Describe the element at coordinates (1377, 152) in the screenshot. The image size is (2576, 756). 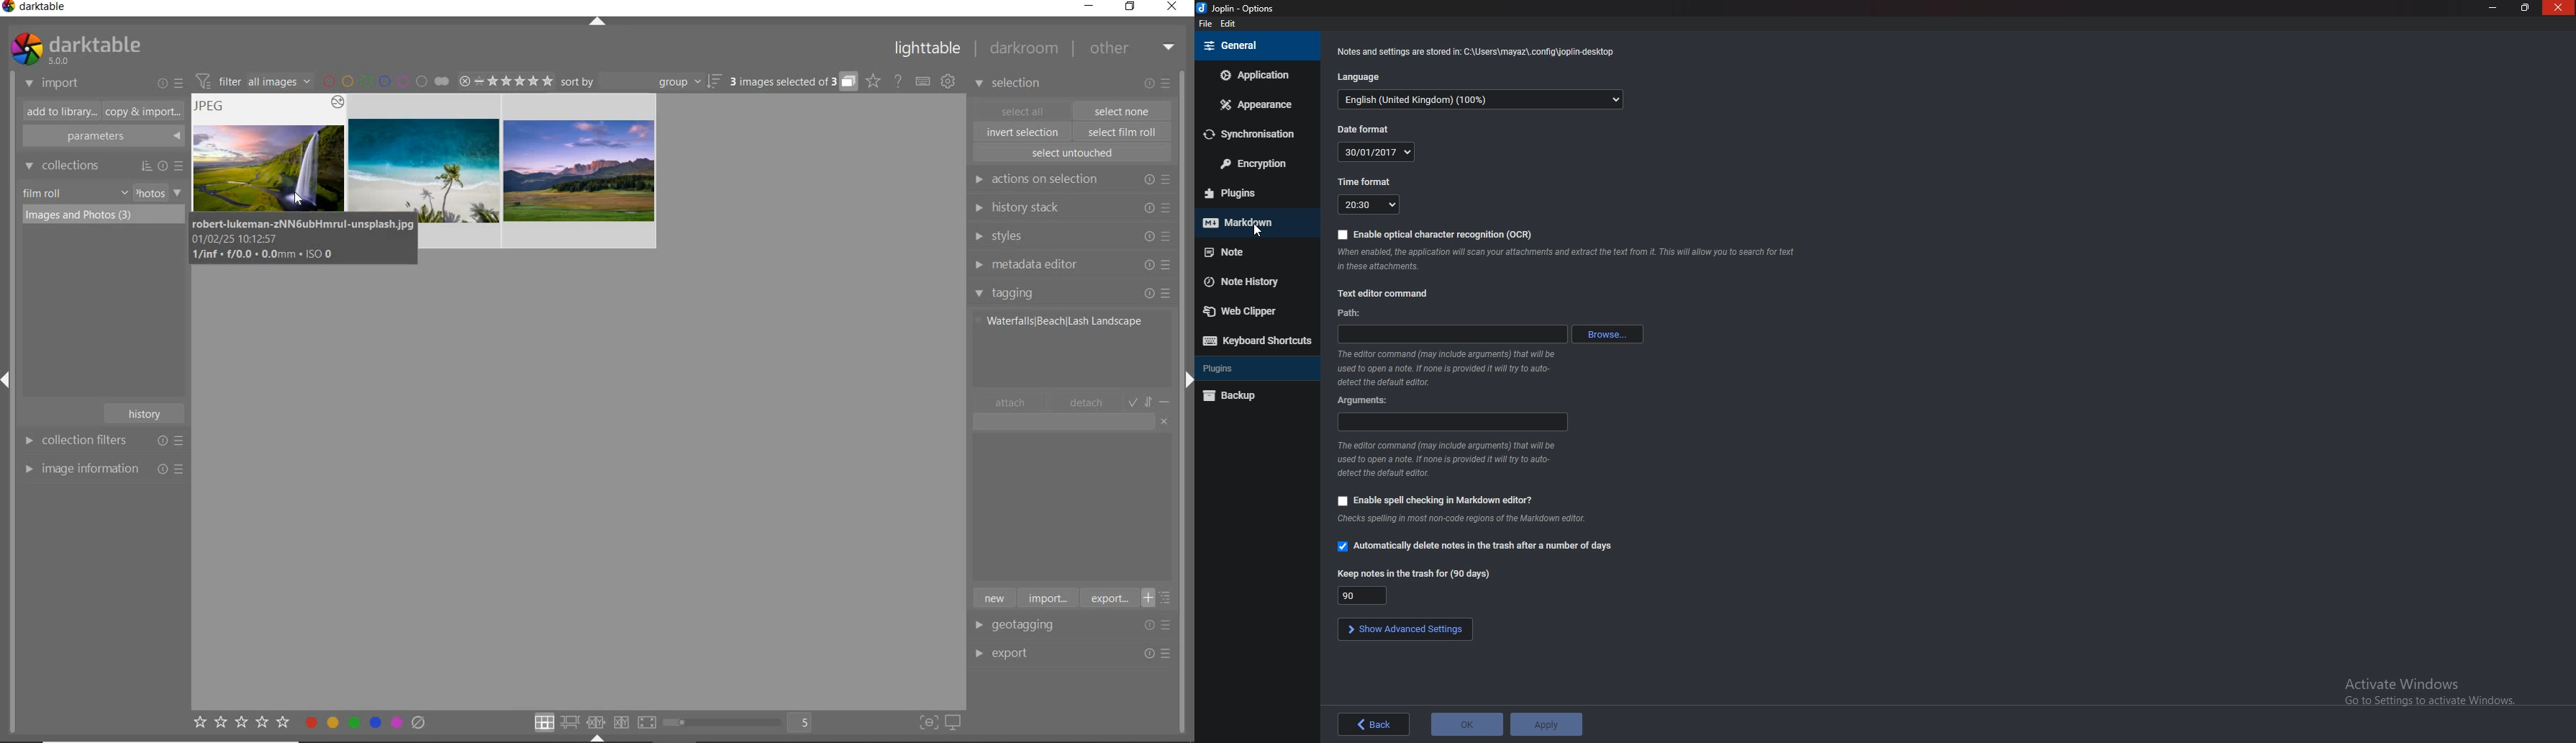
I see `Date format` at that location.